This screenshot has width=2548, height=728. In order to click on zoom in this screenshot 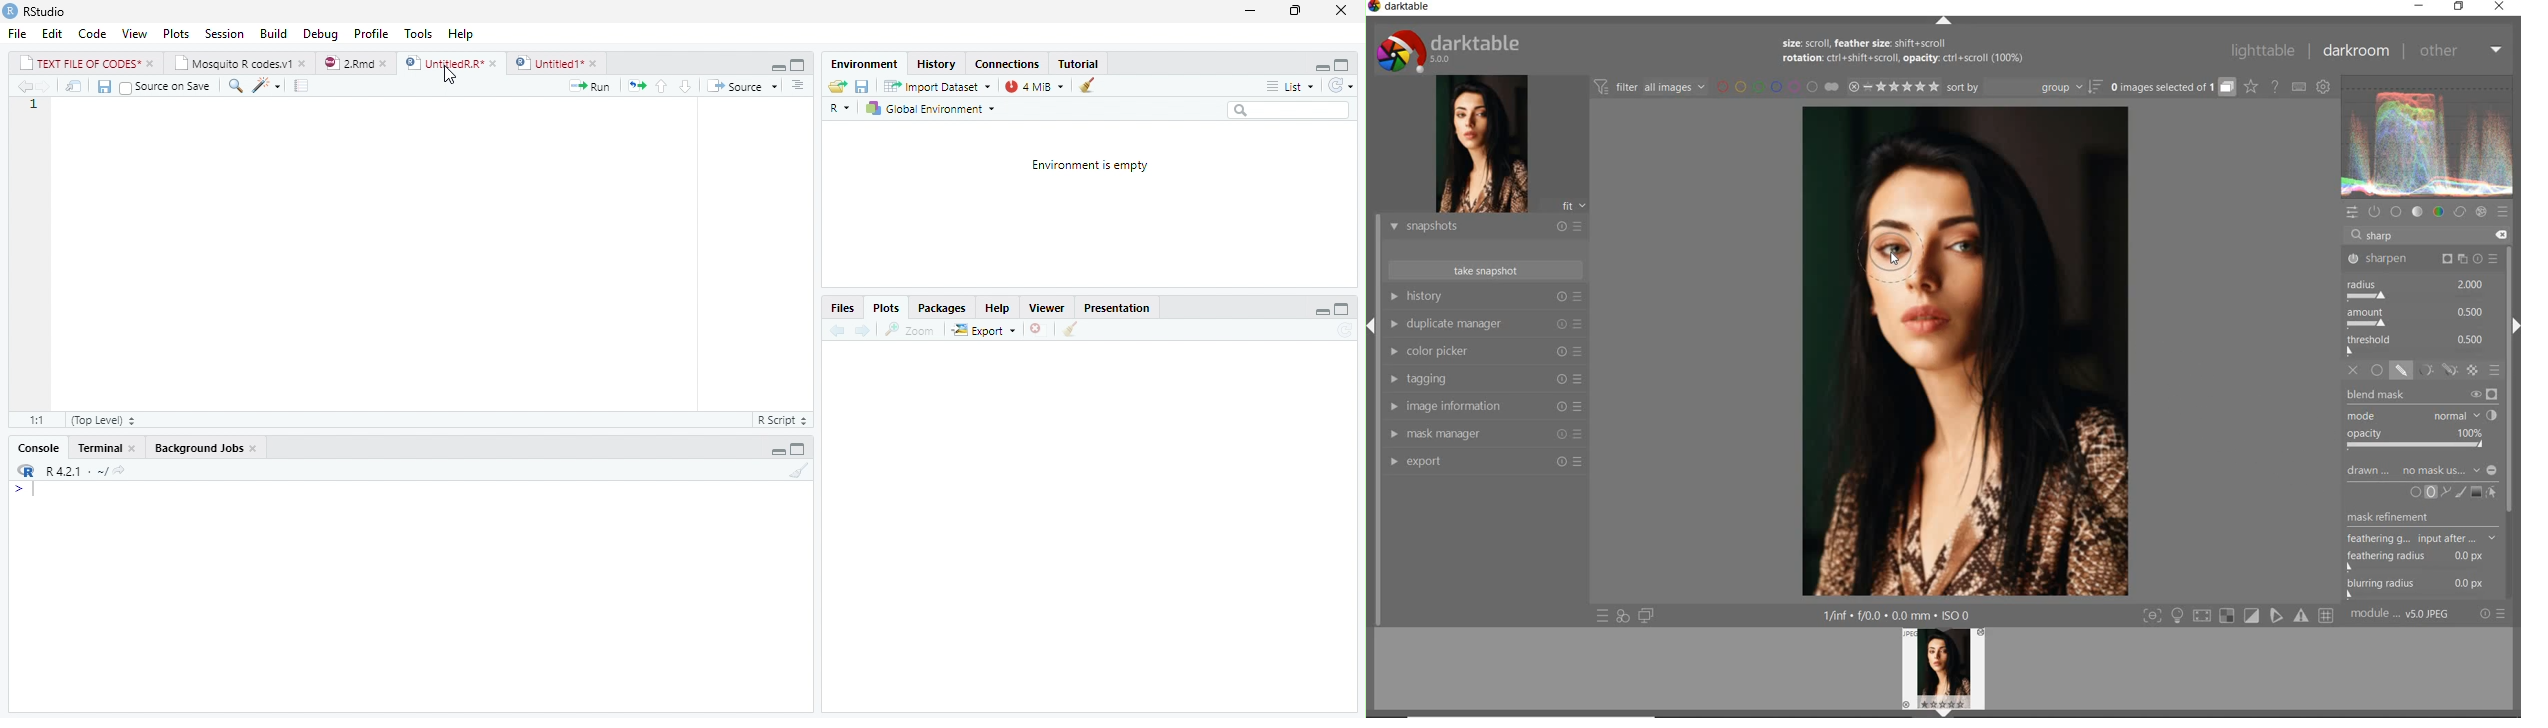, I will do `click(914, 330)`.